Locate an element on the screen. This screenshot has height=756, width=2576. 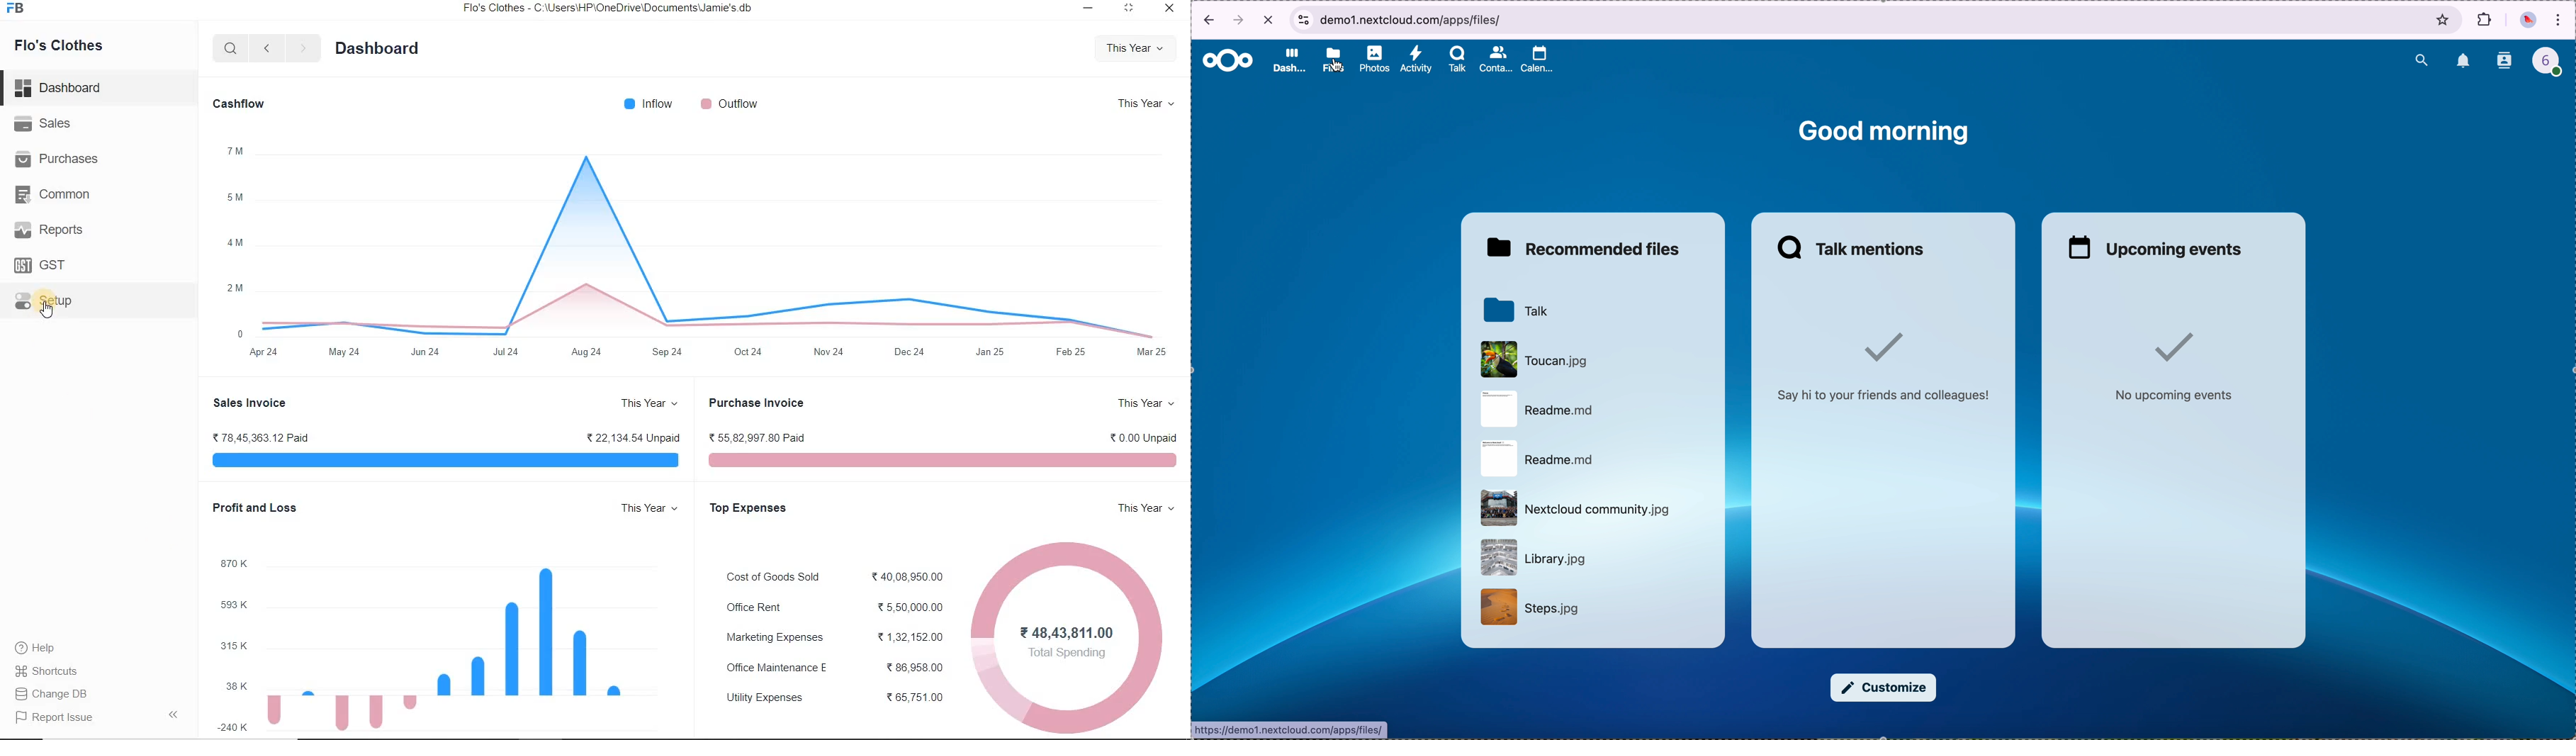
This Year is located at coordinates (1134, 47).